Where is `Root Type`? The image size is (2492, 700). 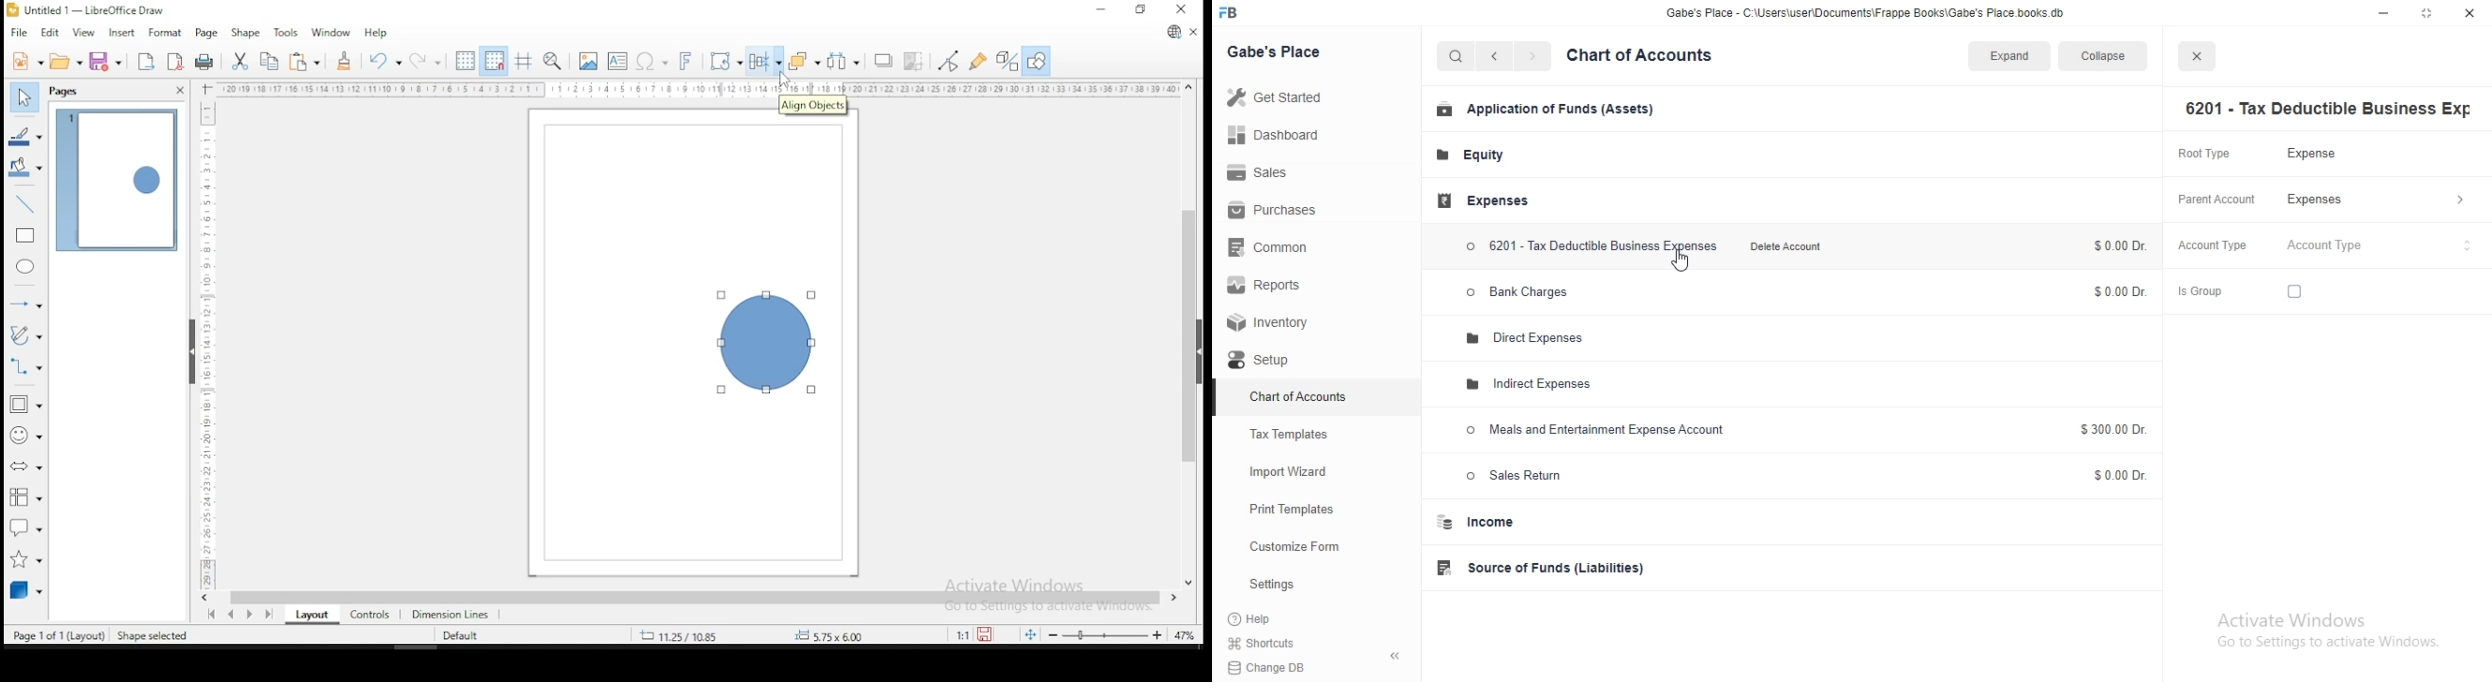 Root Type is located at coordinates (2212, 152).